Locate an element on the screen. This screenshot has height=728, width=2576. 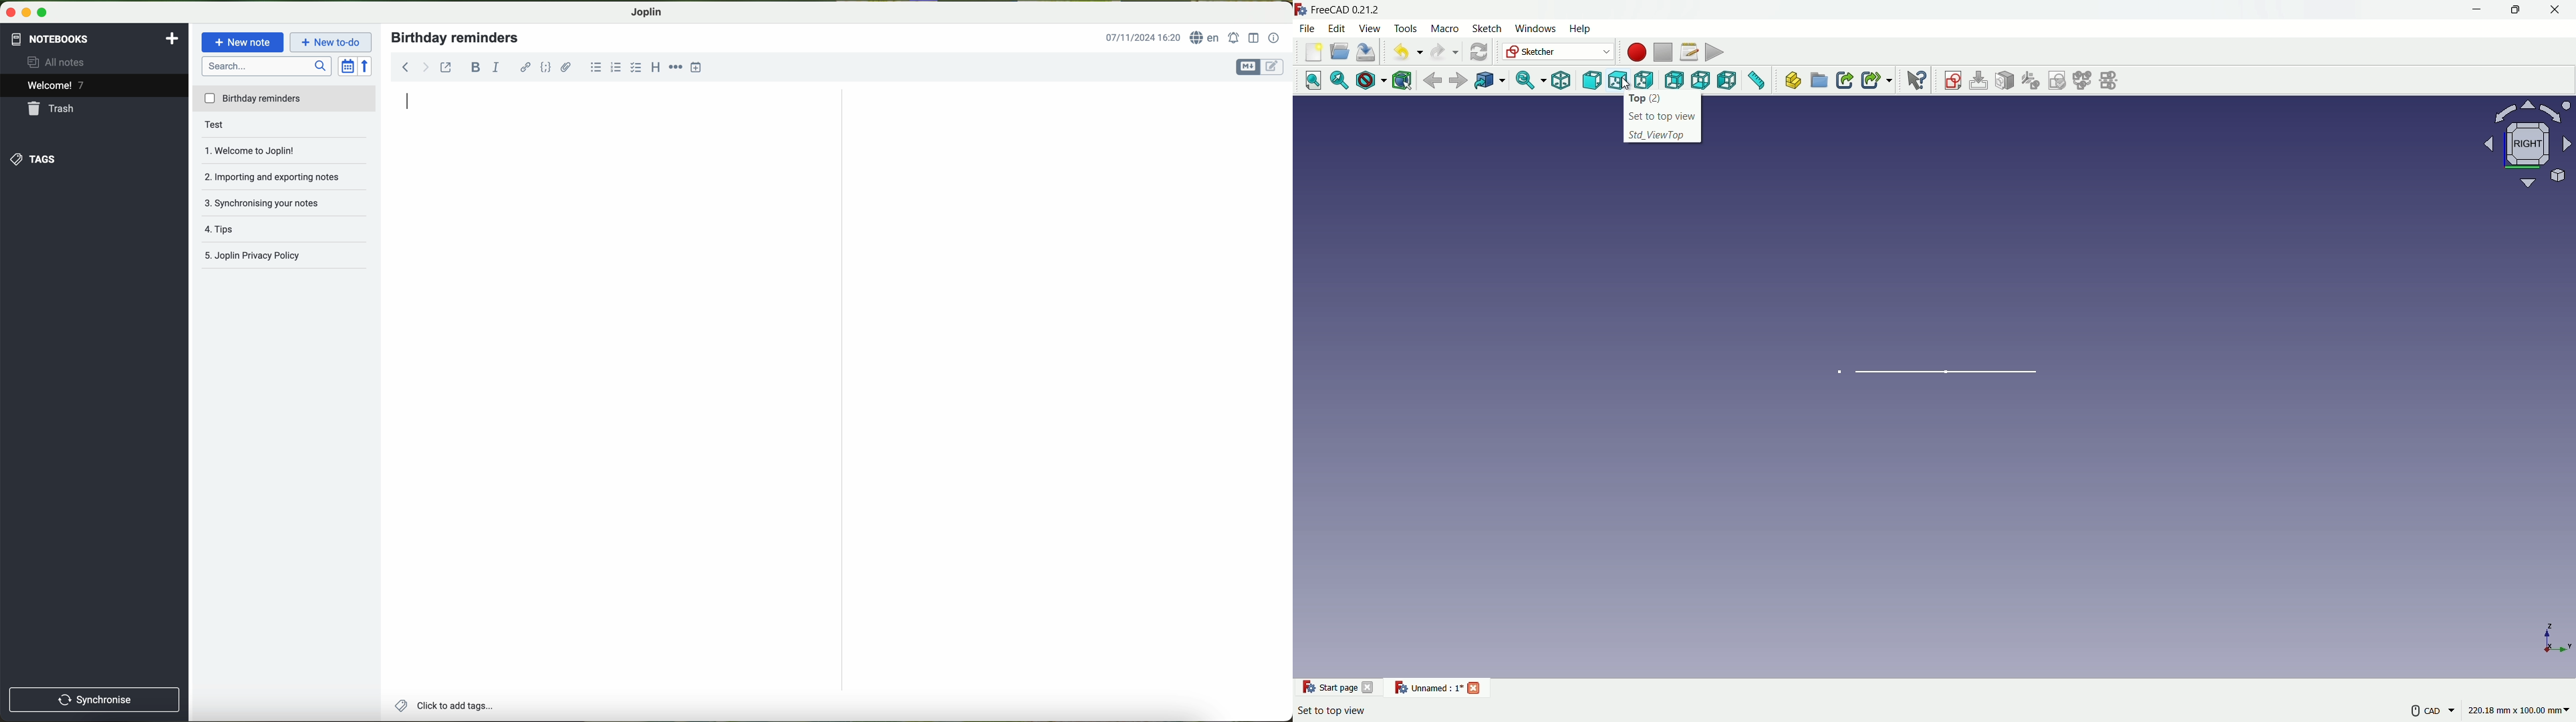
test is located at coordinates (232, 126).